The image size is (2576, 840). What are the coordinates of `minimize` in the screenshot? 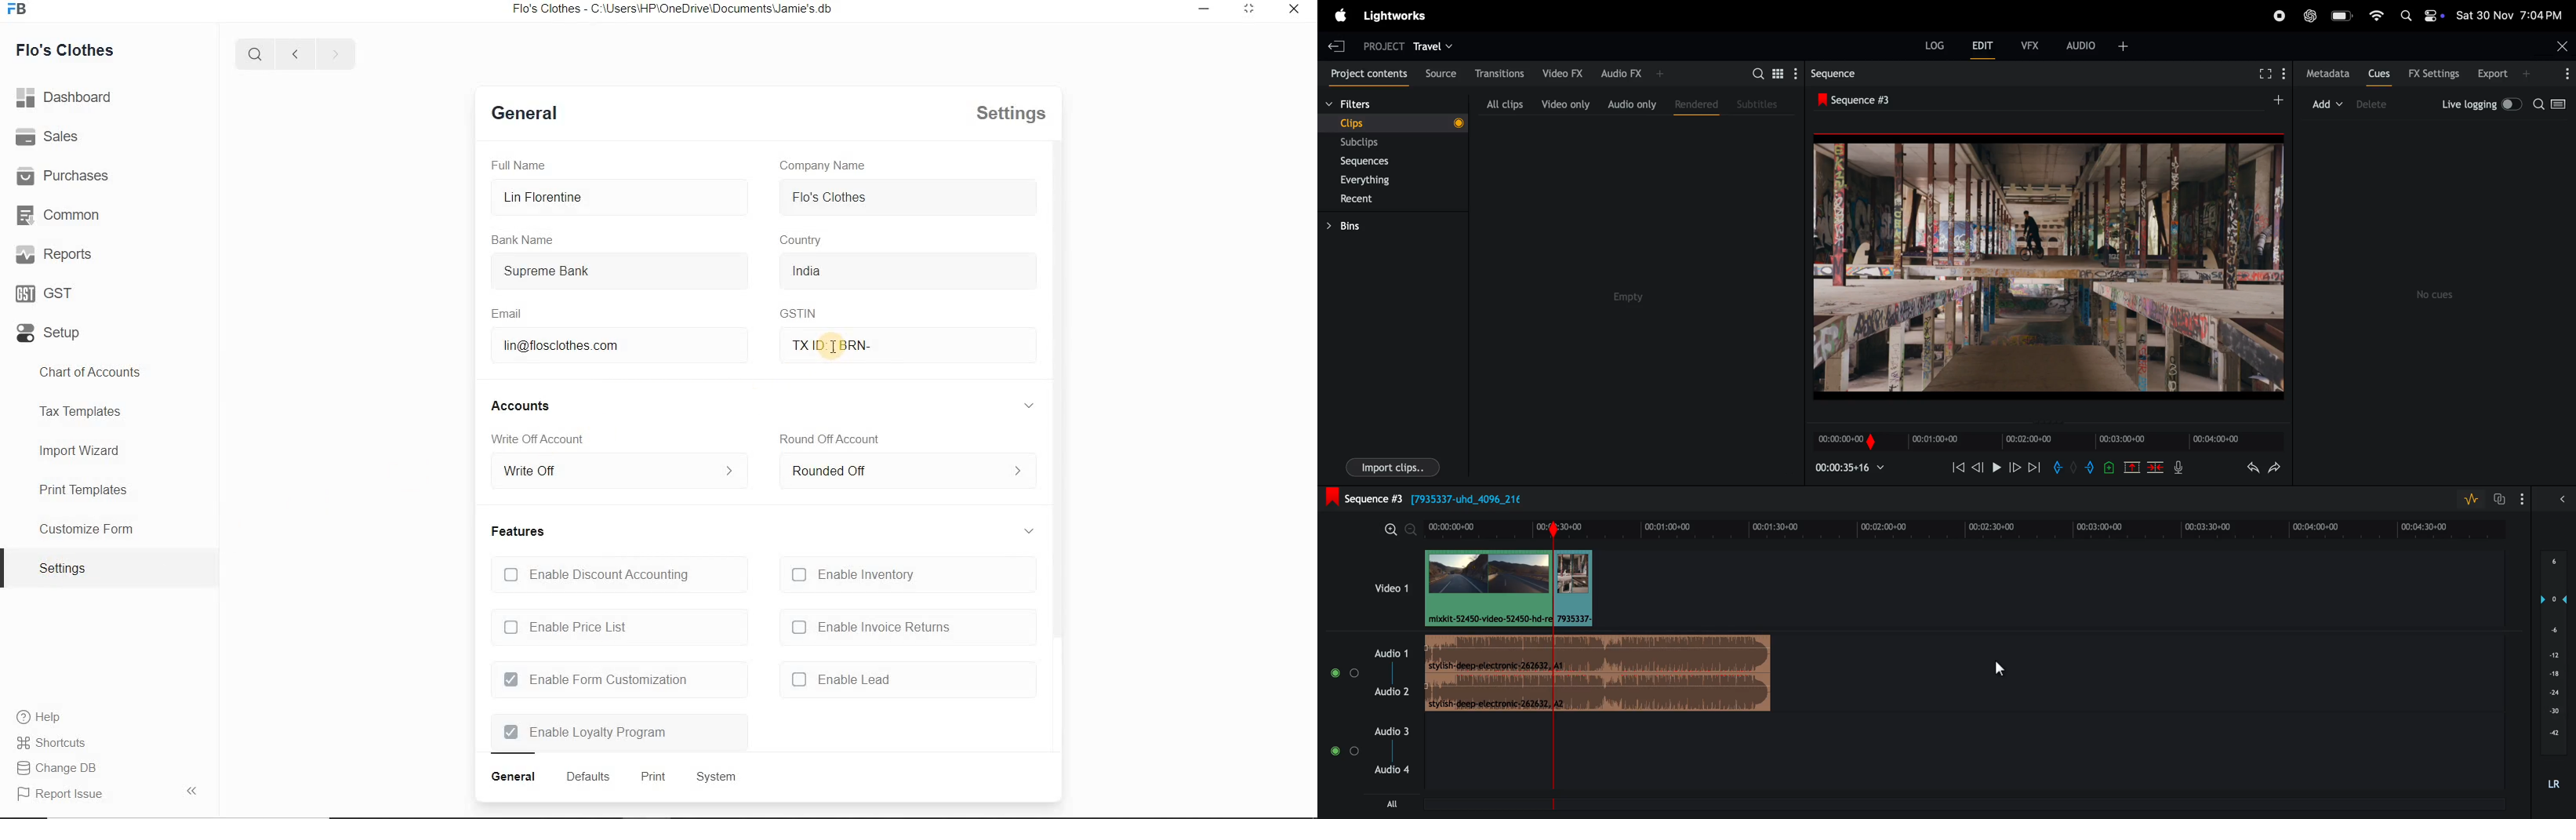 It's located at (1250, 11).